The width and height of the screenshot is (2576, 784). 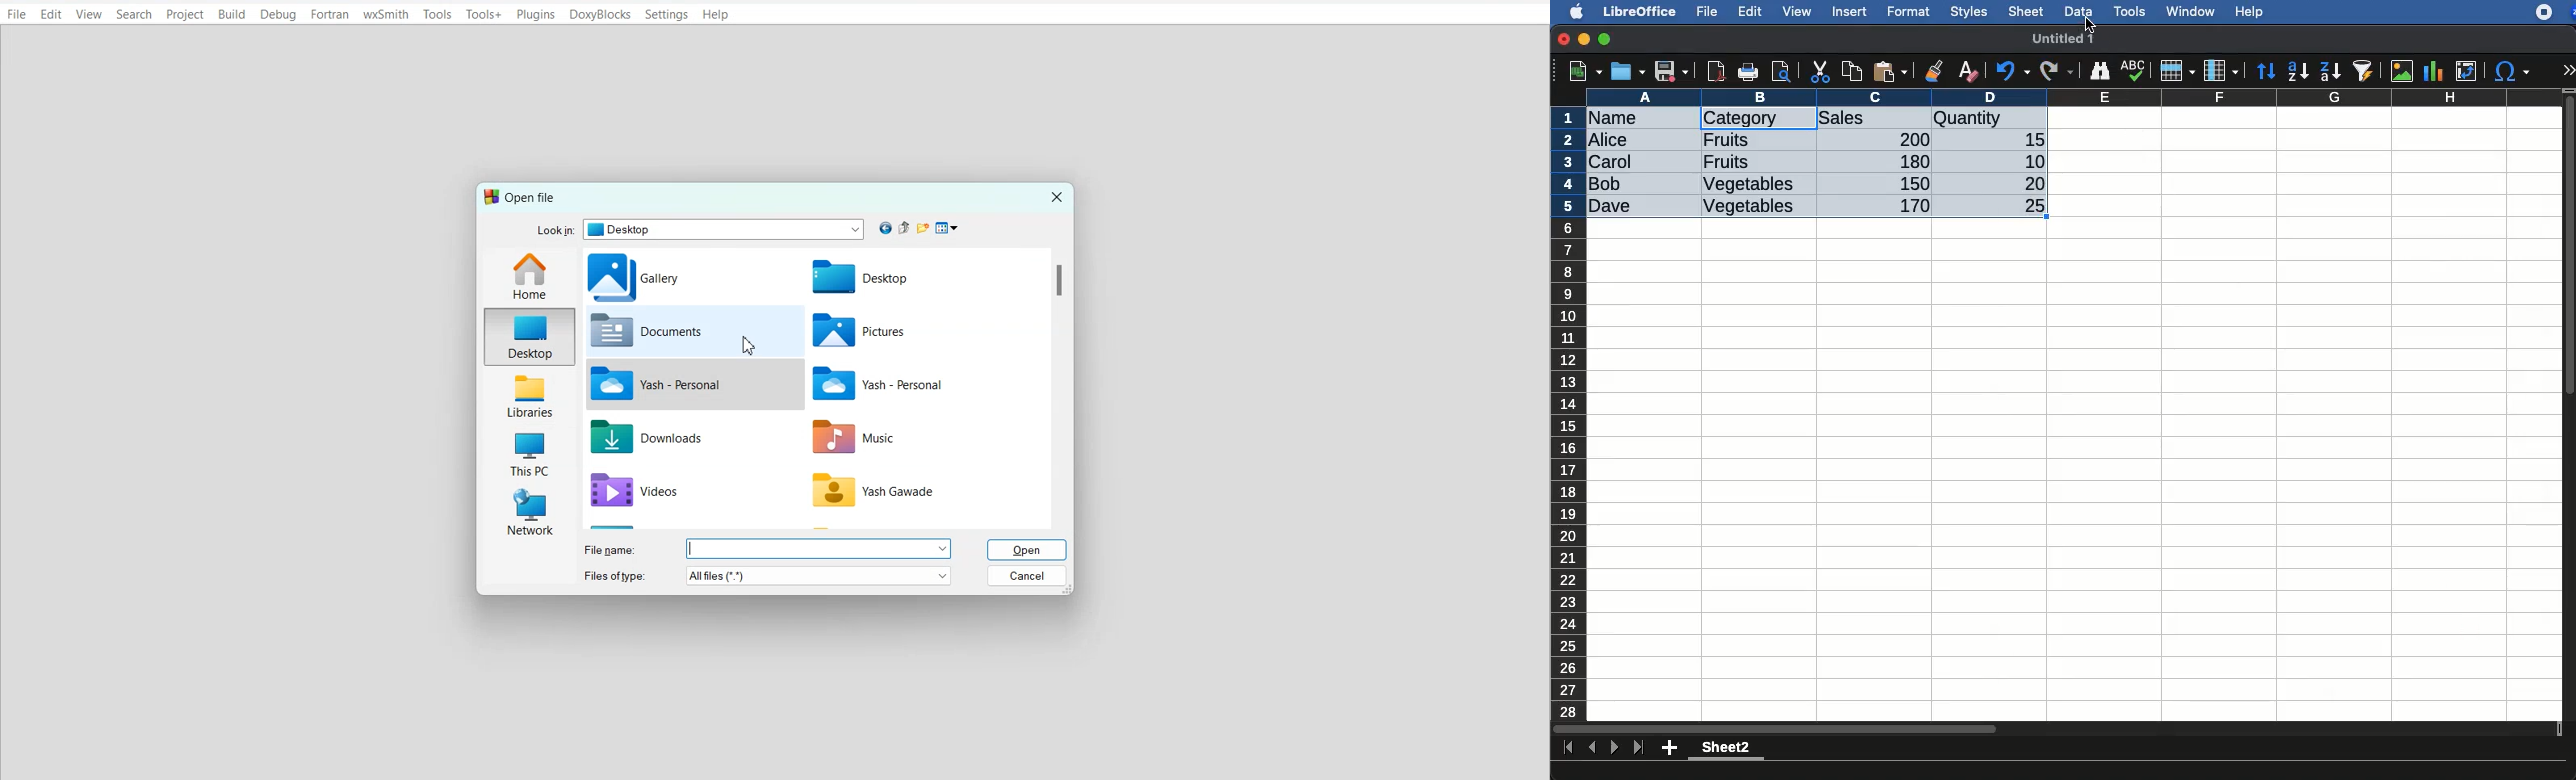 What do you see at coordinates (2571, 404) in the screenshot?
I see `scroll` at bounding box center [2571, 404].